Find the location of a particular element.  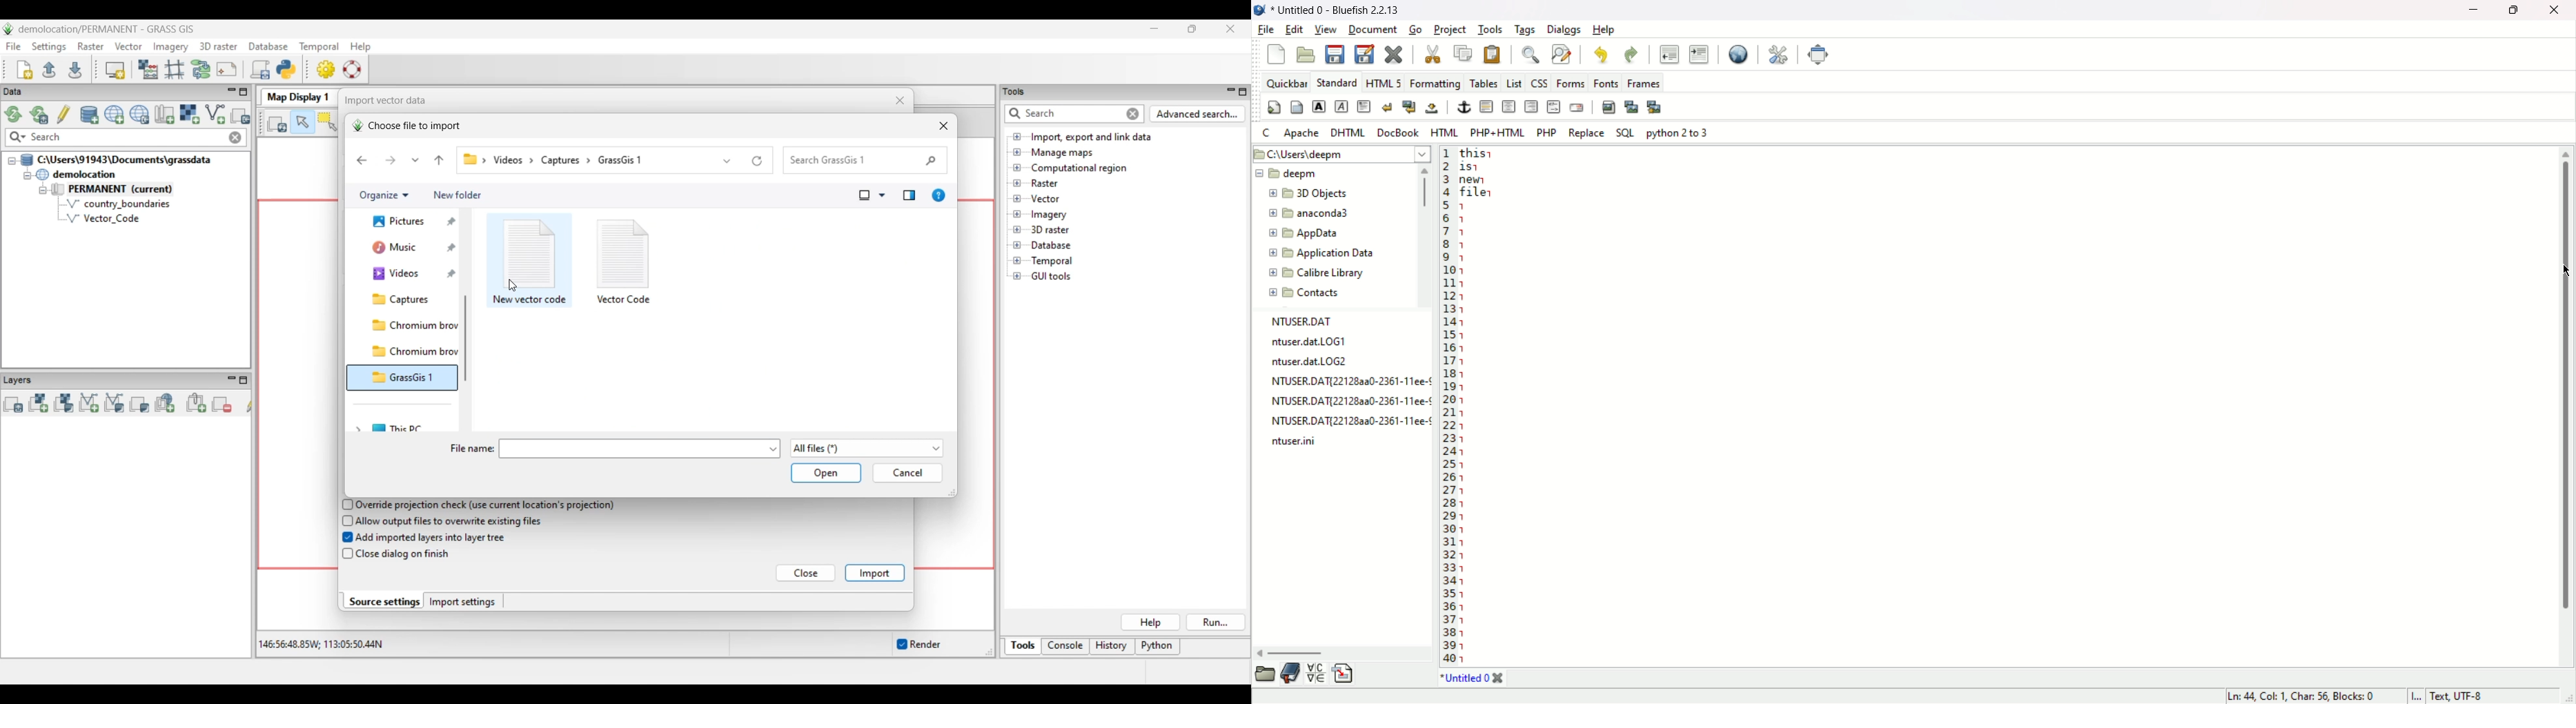

Imagery menu is located at coordinates (171, 47).